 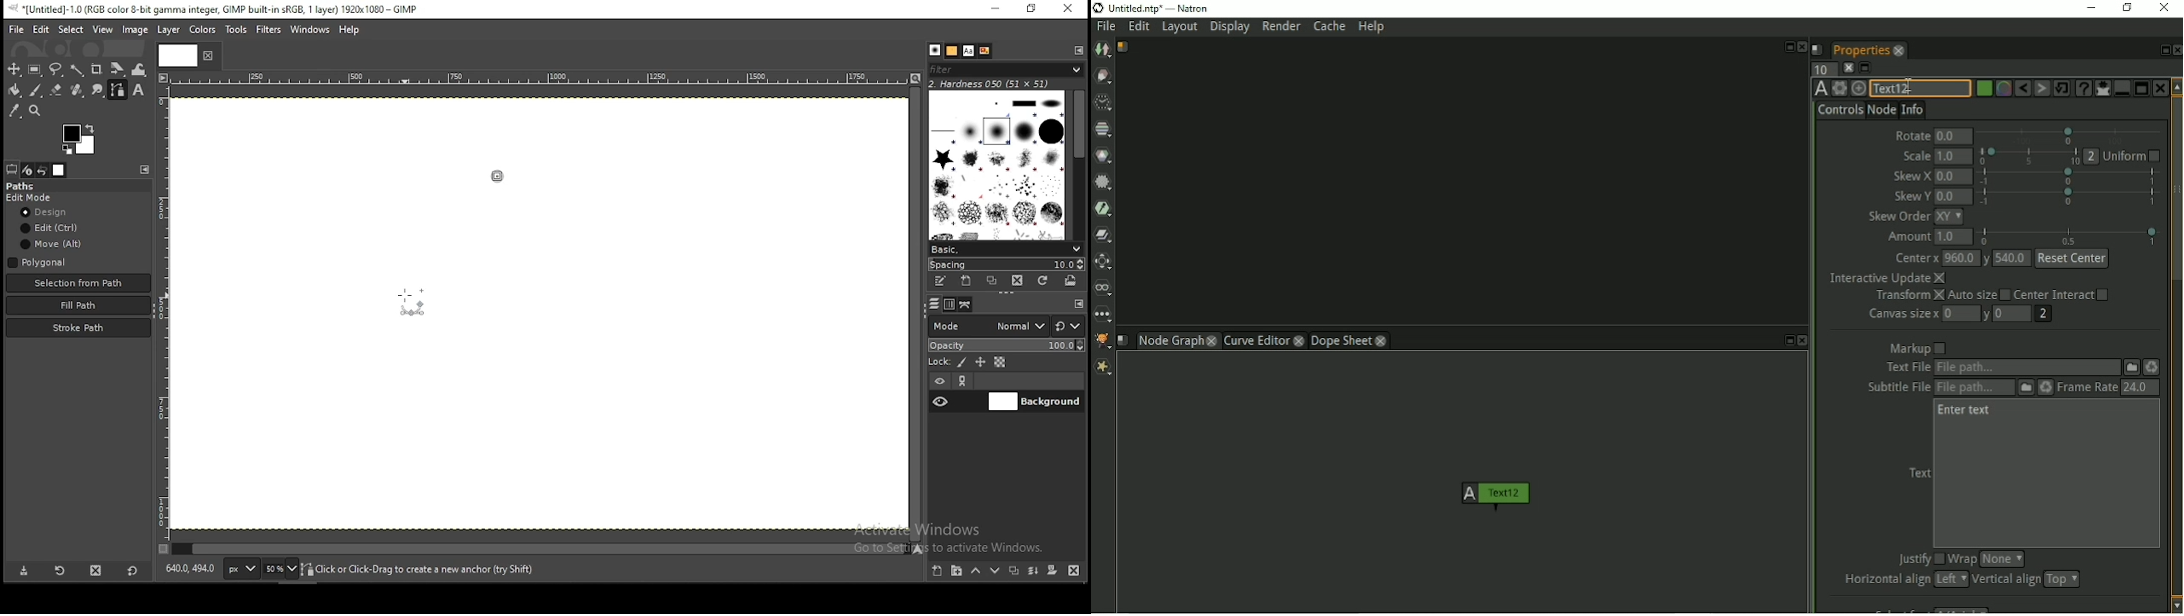 I want to click on Extra, so click(x=1106, y=369).